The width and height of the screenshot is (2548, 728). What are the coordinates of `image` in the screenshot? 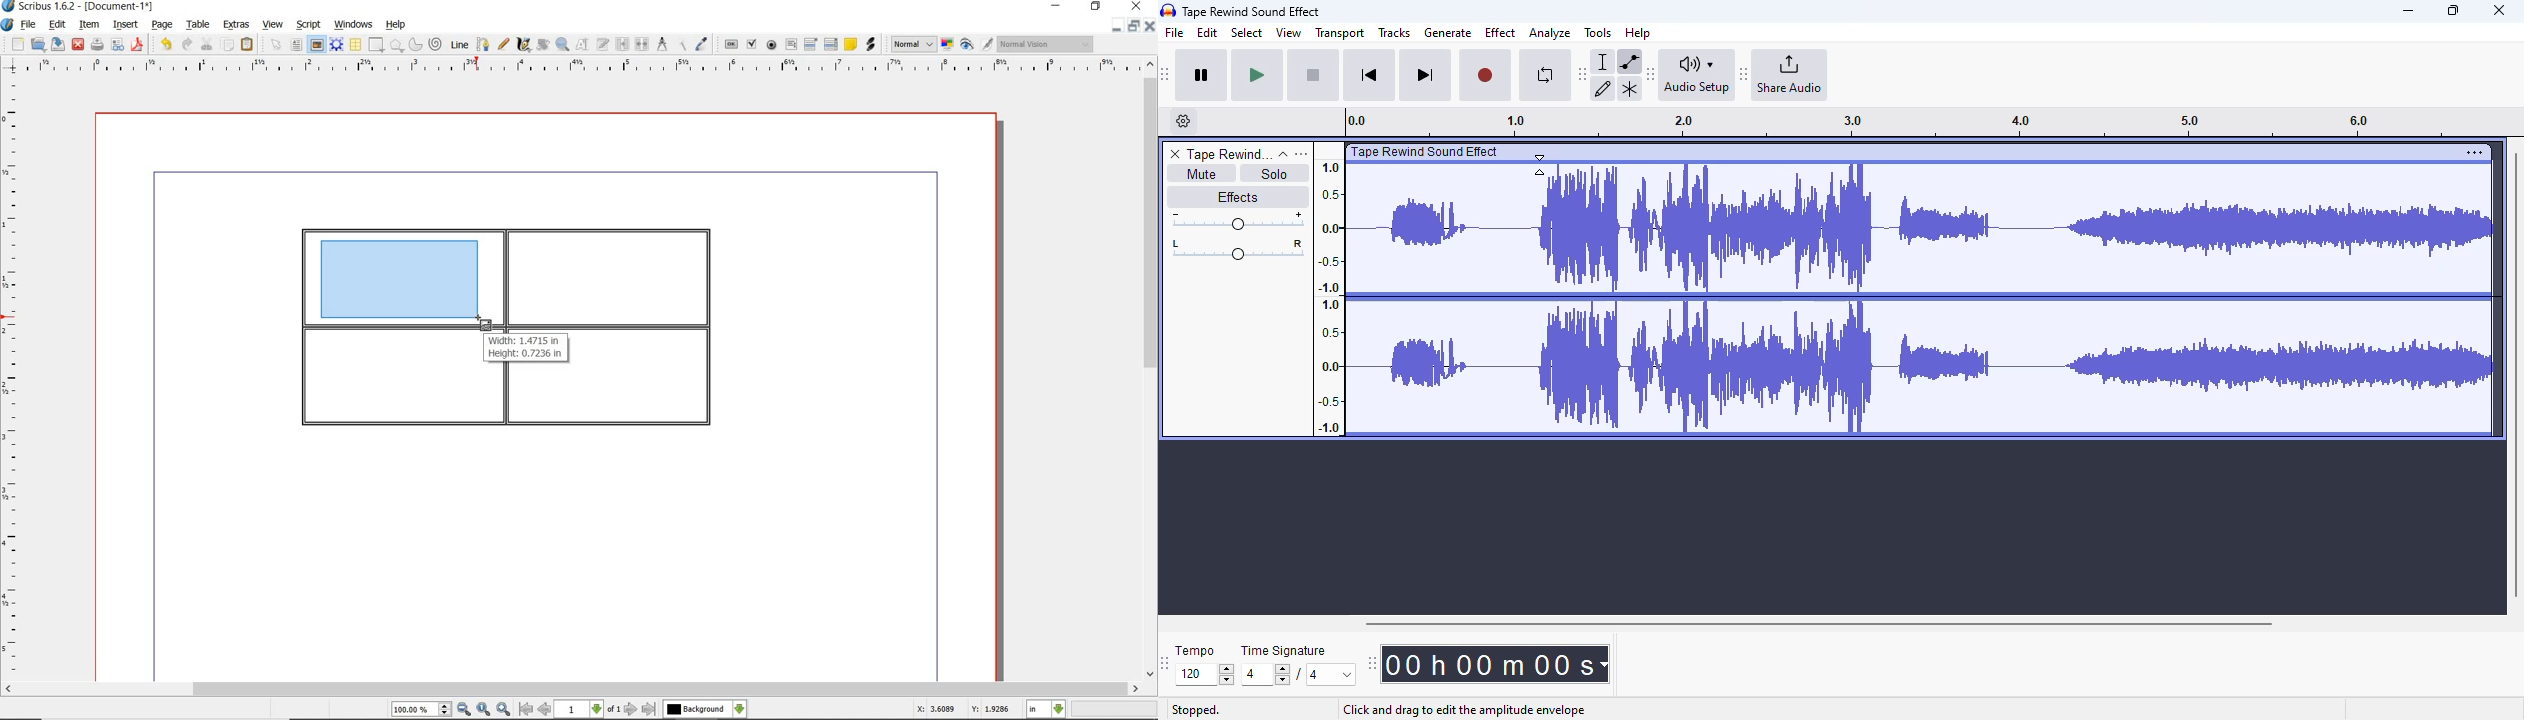 It's located at (317, 45).